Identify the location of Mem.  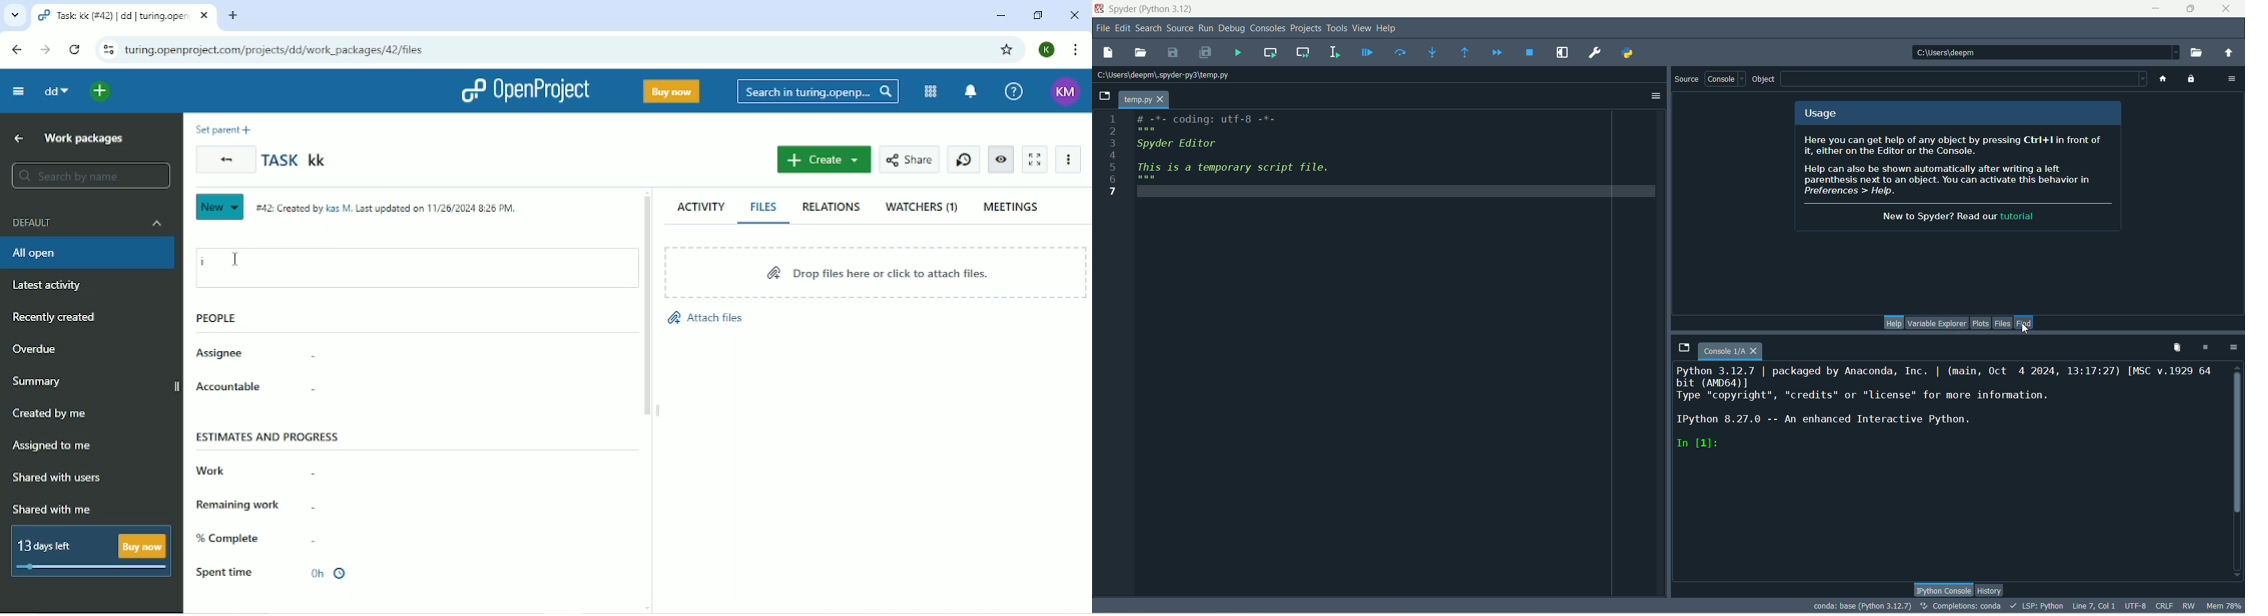
(2223, 605).